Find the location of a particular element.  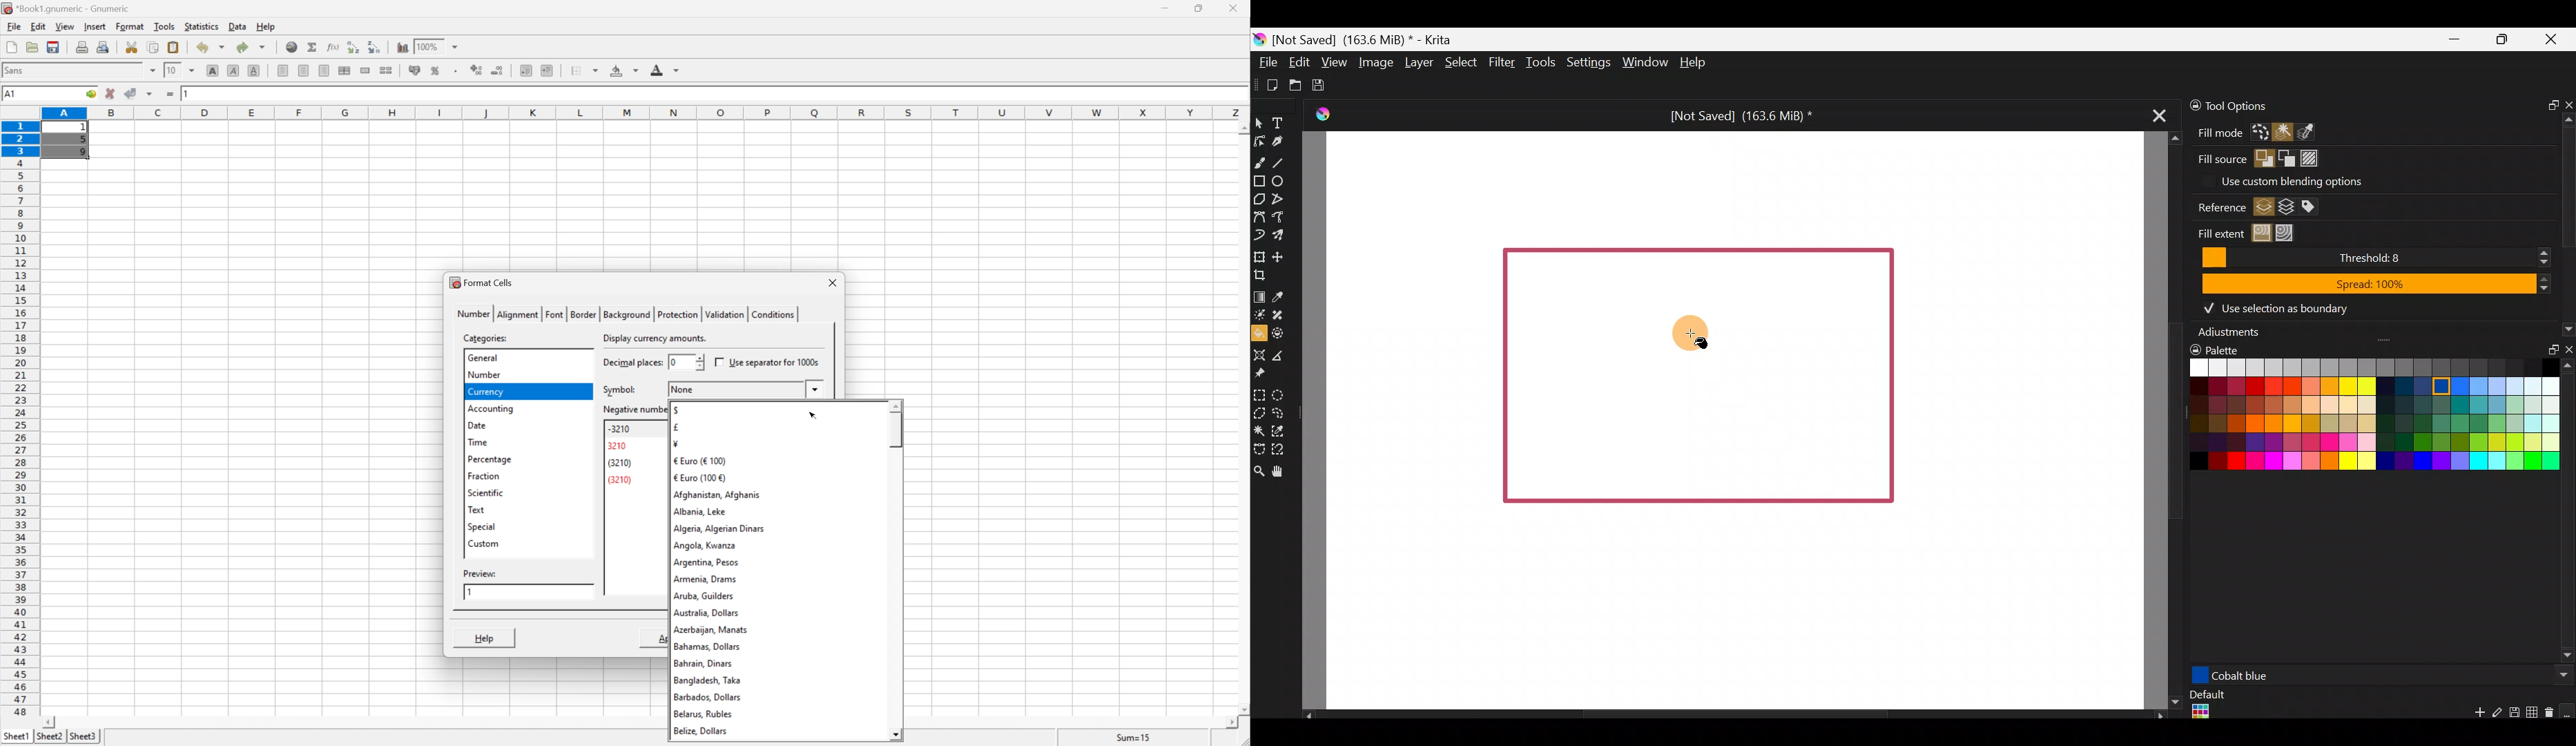

Scroll  bar is located at coordinates (2568, 225).